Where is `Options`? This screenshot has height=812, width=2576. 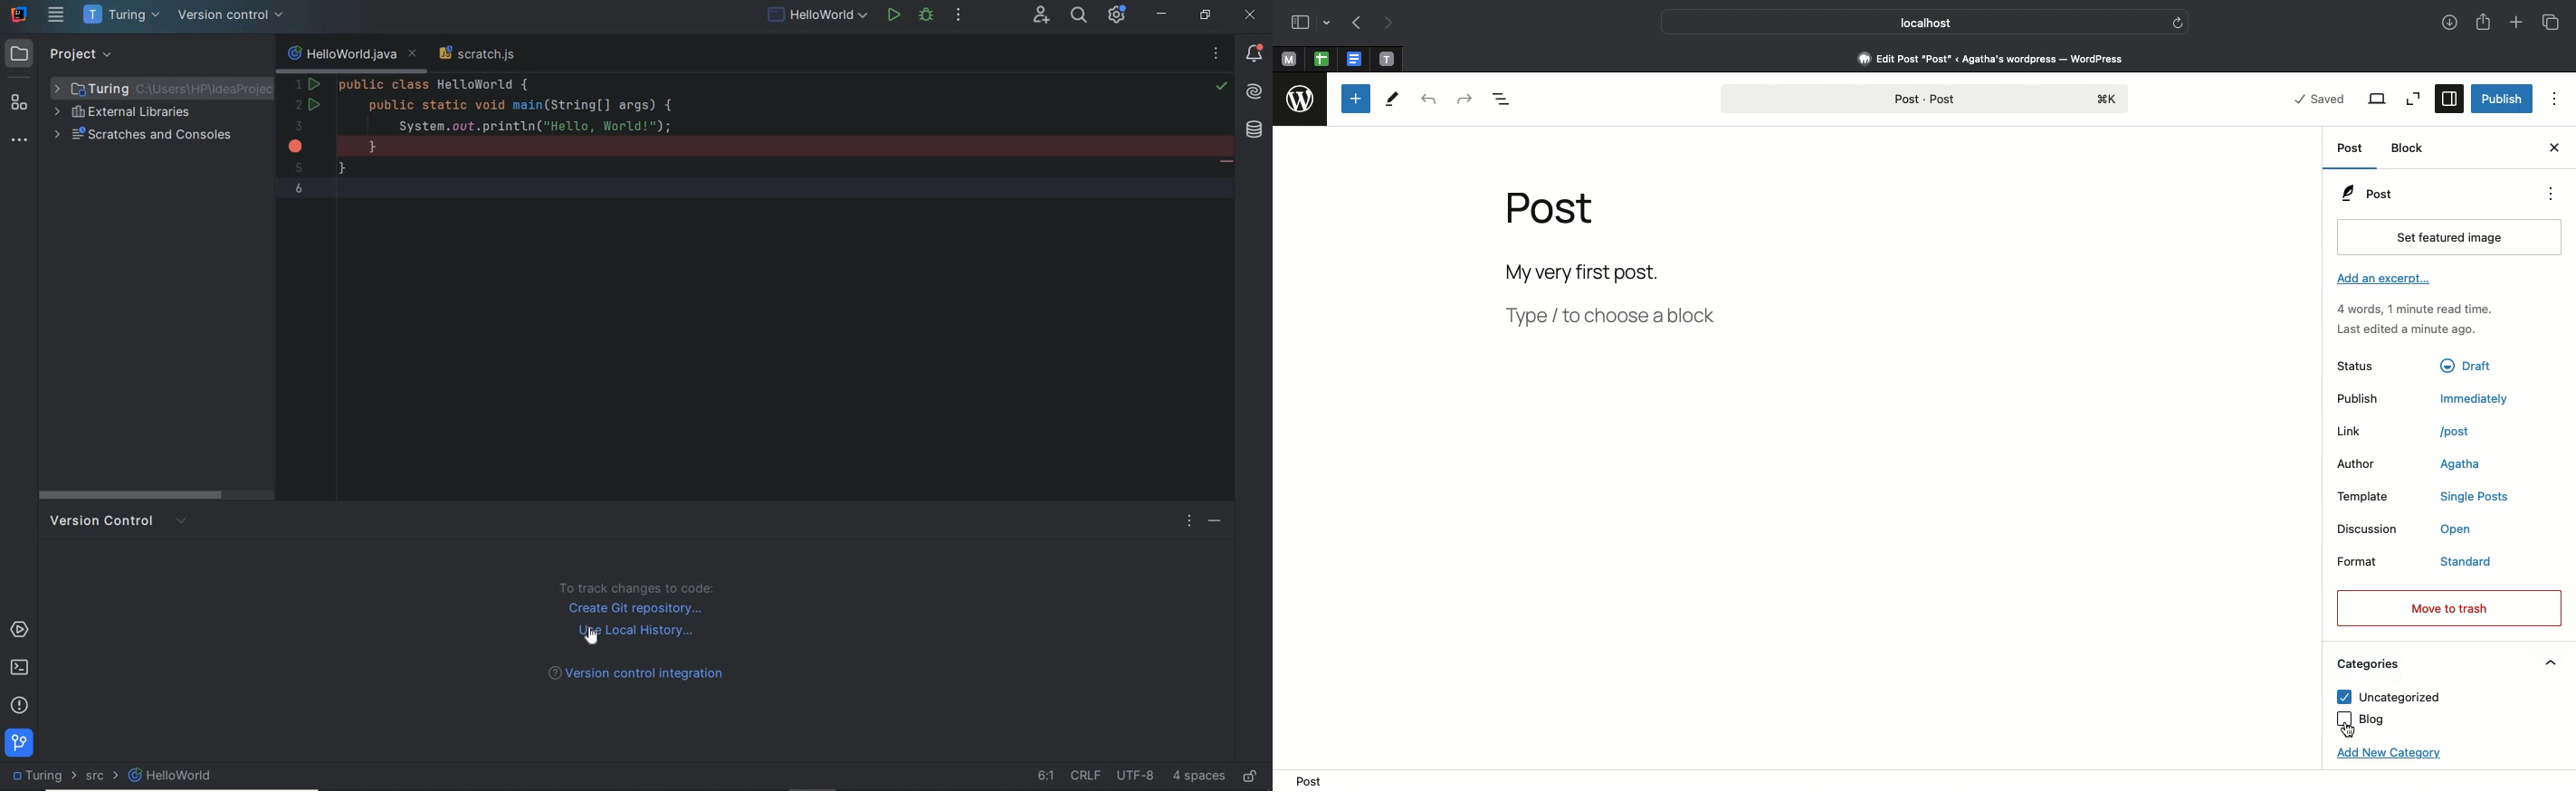 Options is located at coordinates (2549, 194).